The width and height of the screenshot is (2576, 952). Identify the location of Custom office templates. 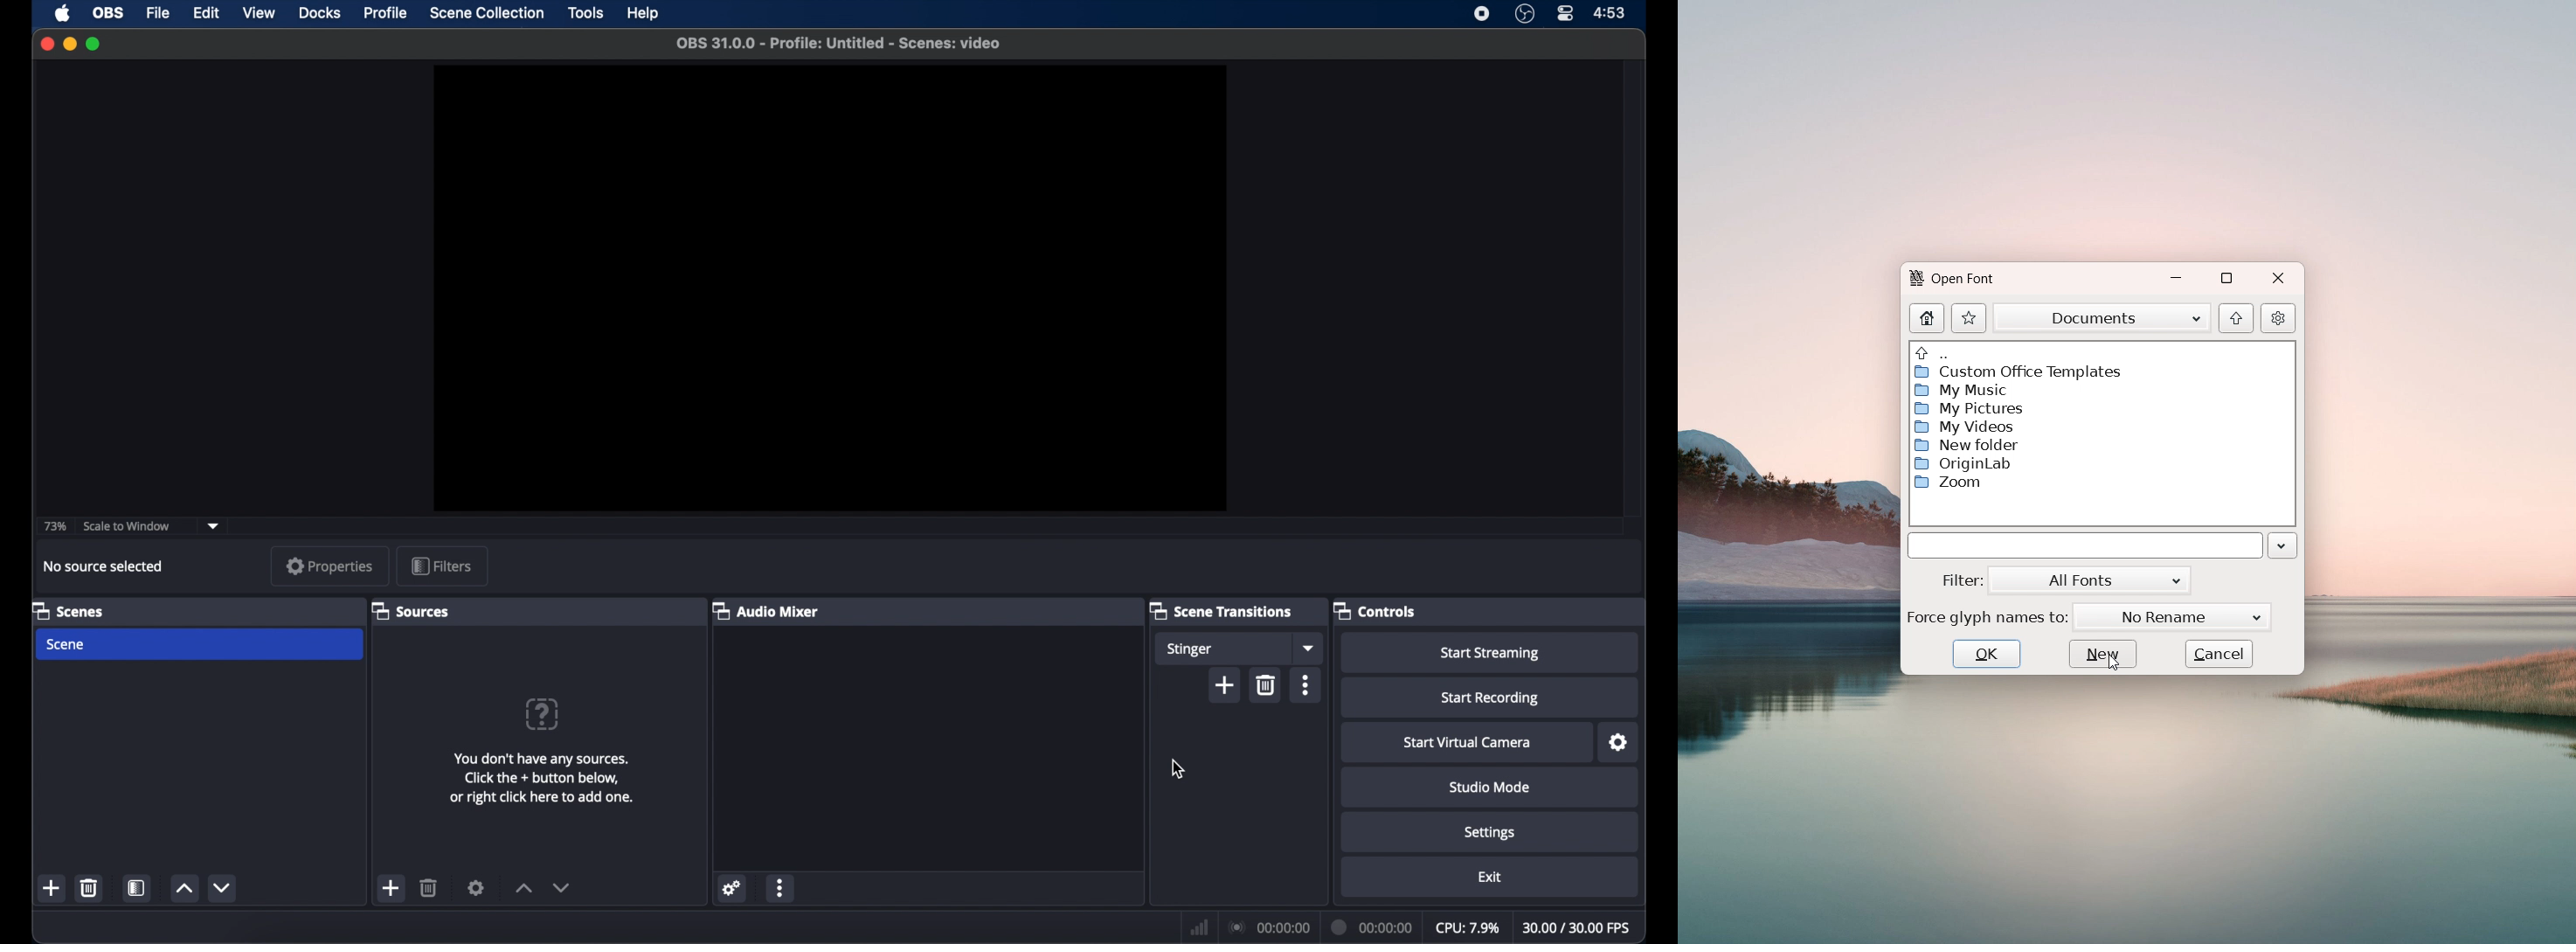
(2016, 372).